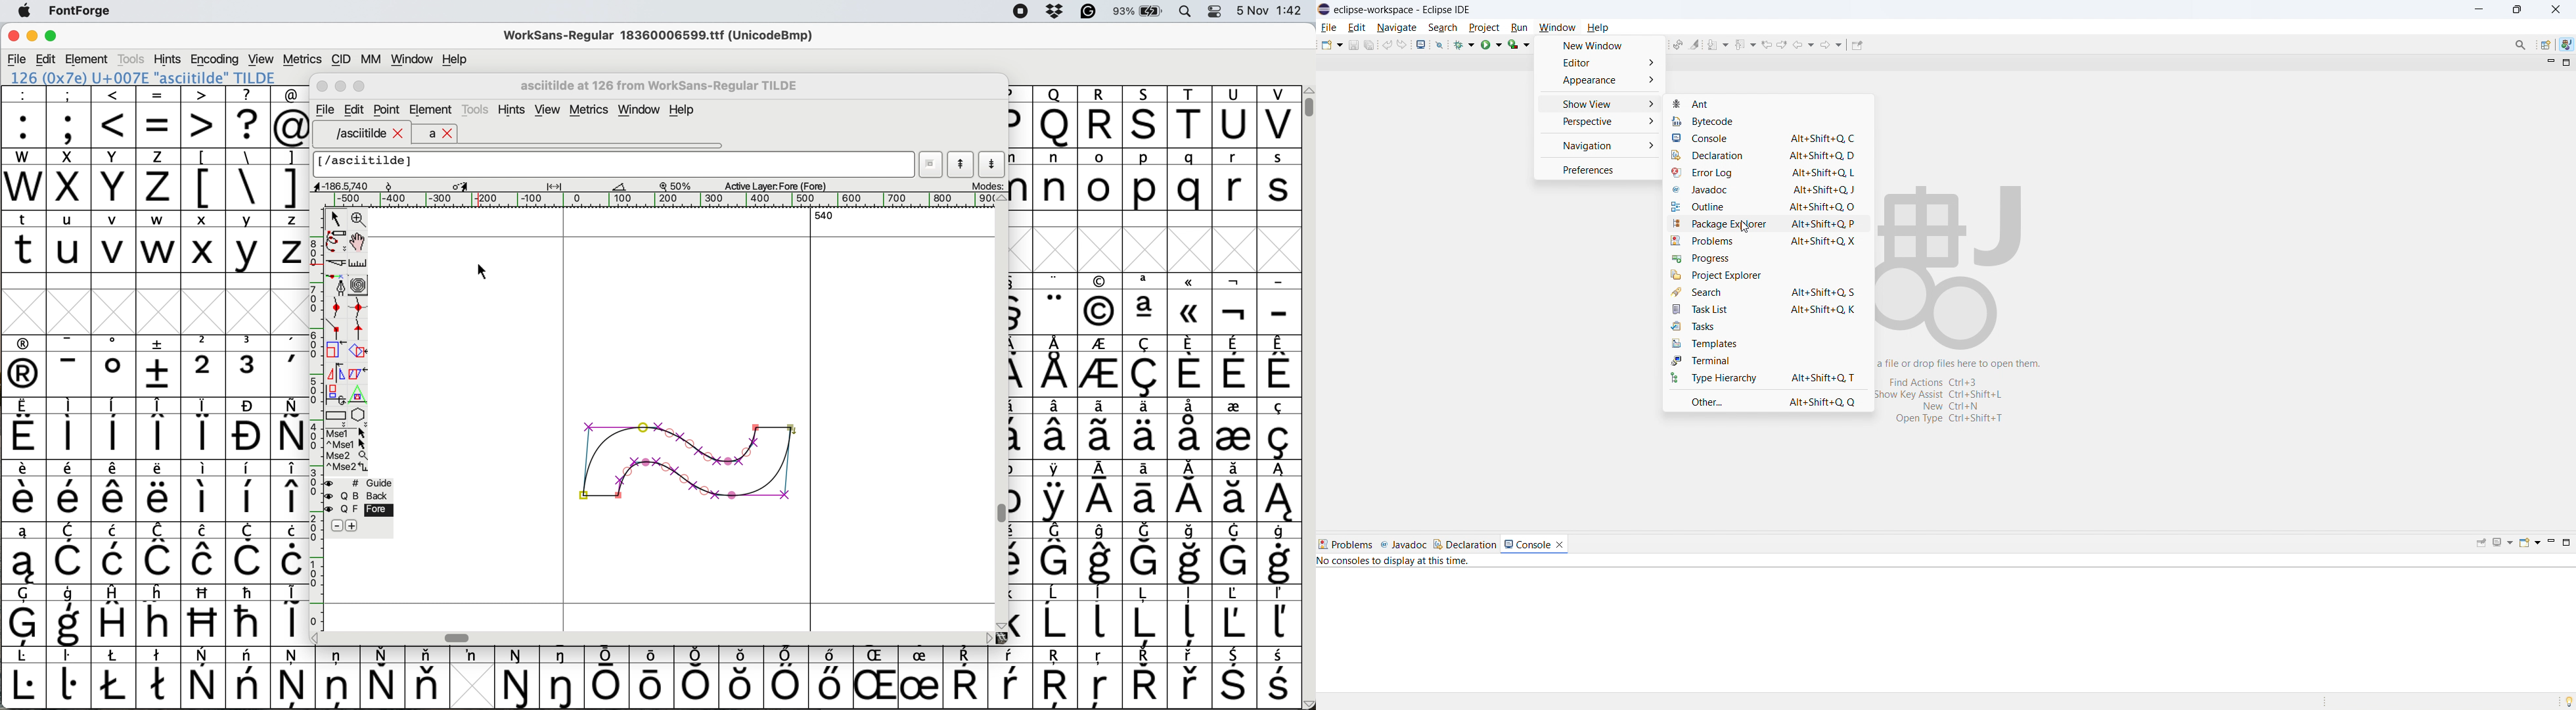 This screenshot has width=2576, height=728. I want to click on system logo, so click(24, 11).